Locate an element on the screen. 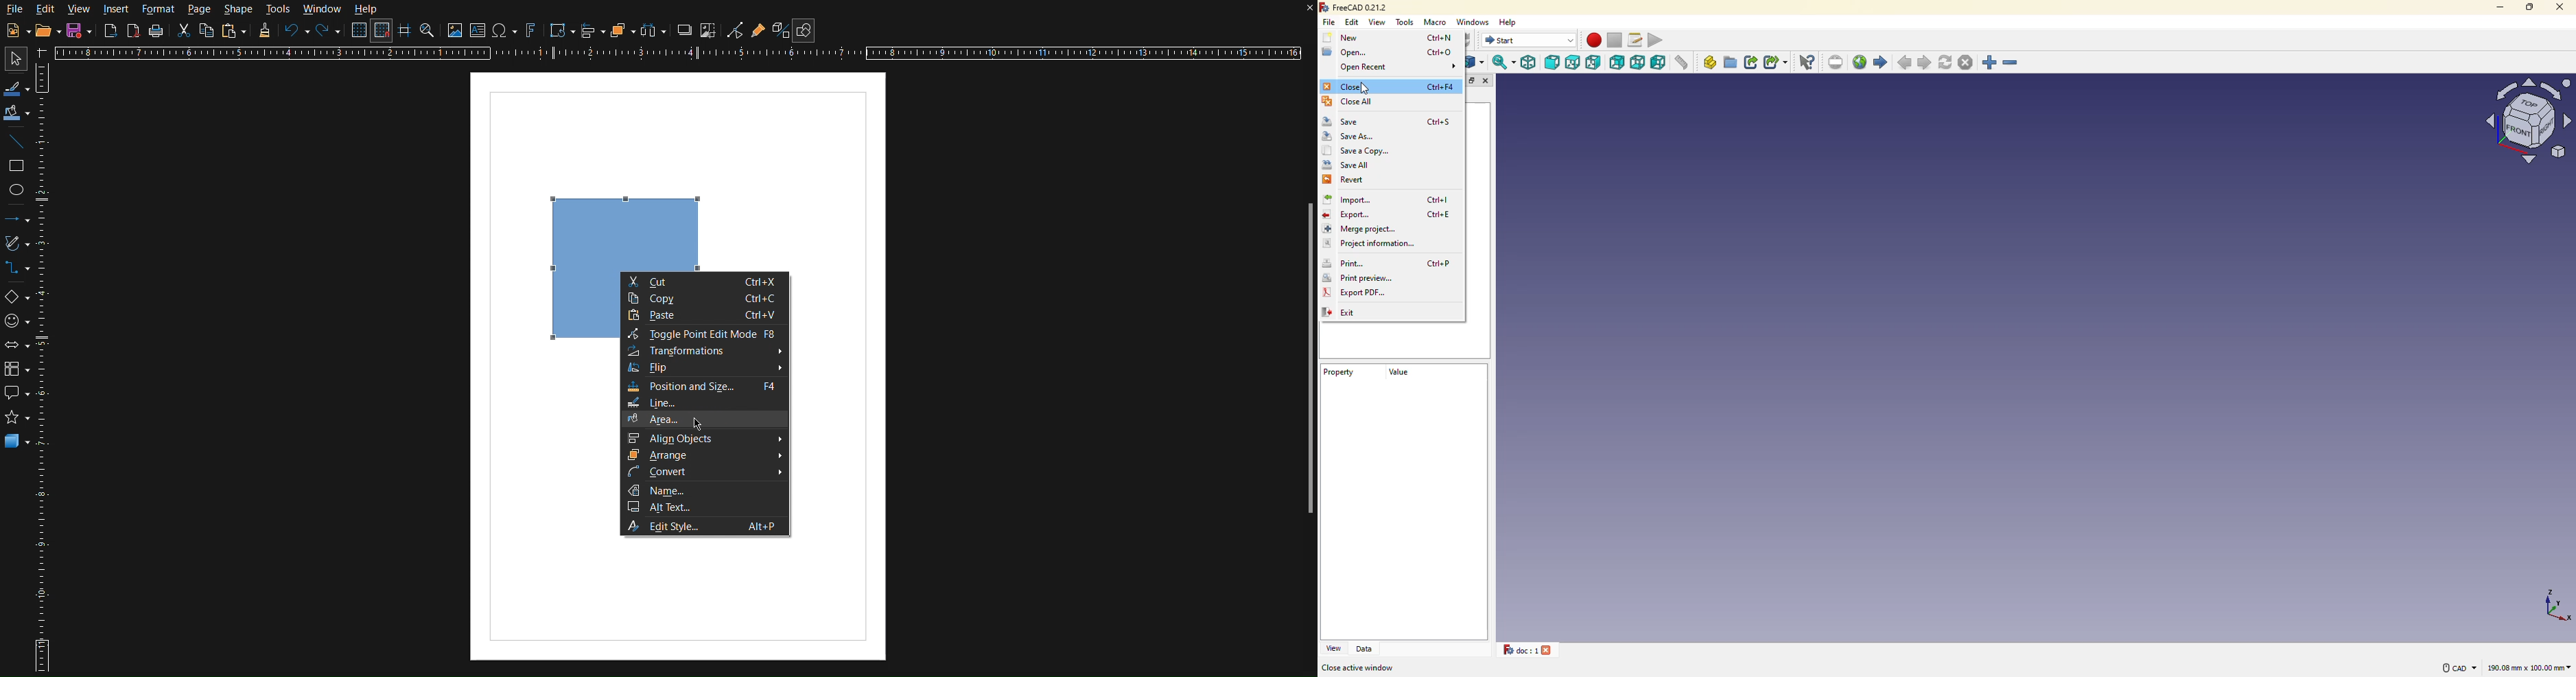  Line is located at coordinates (703, 402).